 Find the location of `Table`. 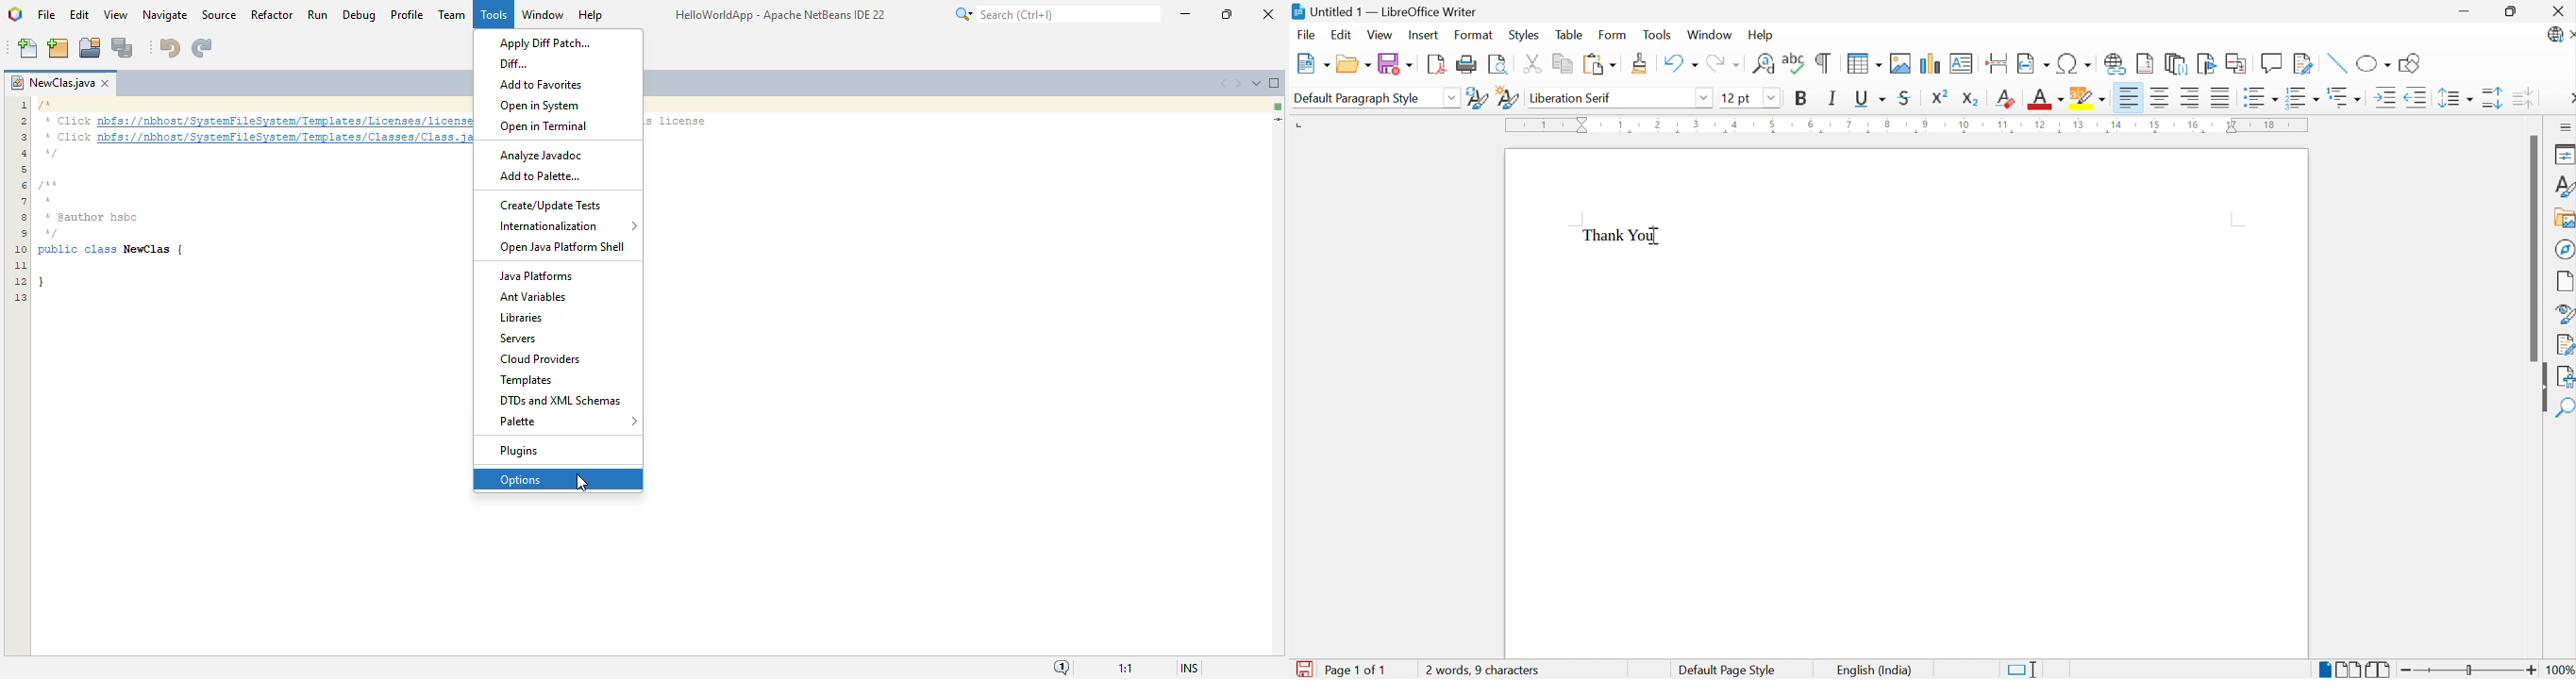

Table is located at coordinates (1572, 35).